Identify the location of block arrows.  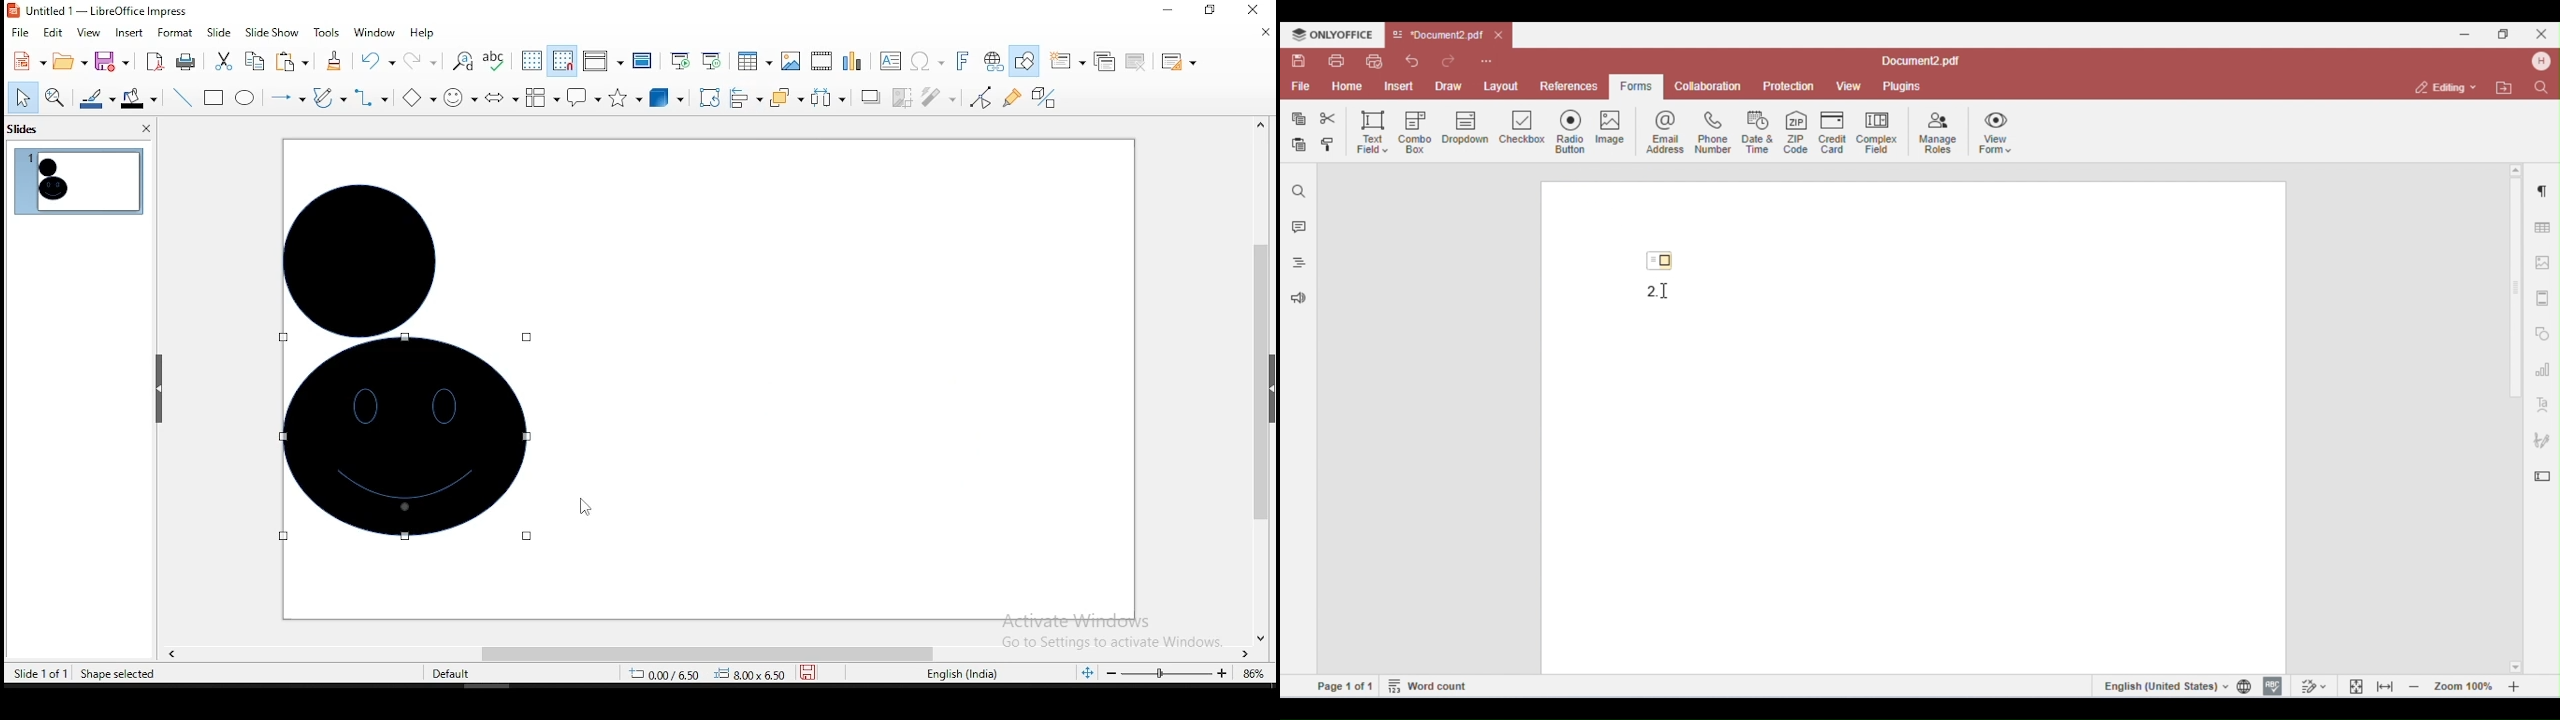
(500, 97).